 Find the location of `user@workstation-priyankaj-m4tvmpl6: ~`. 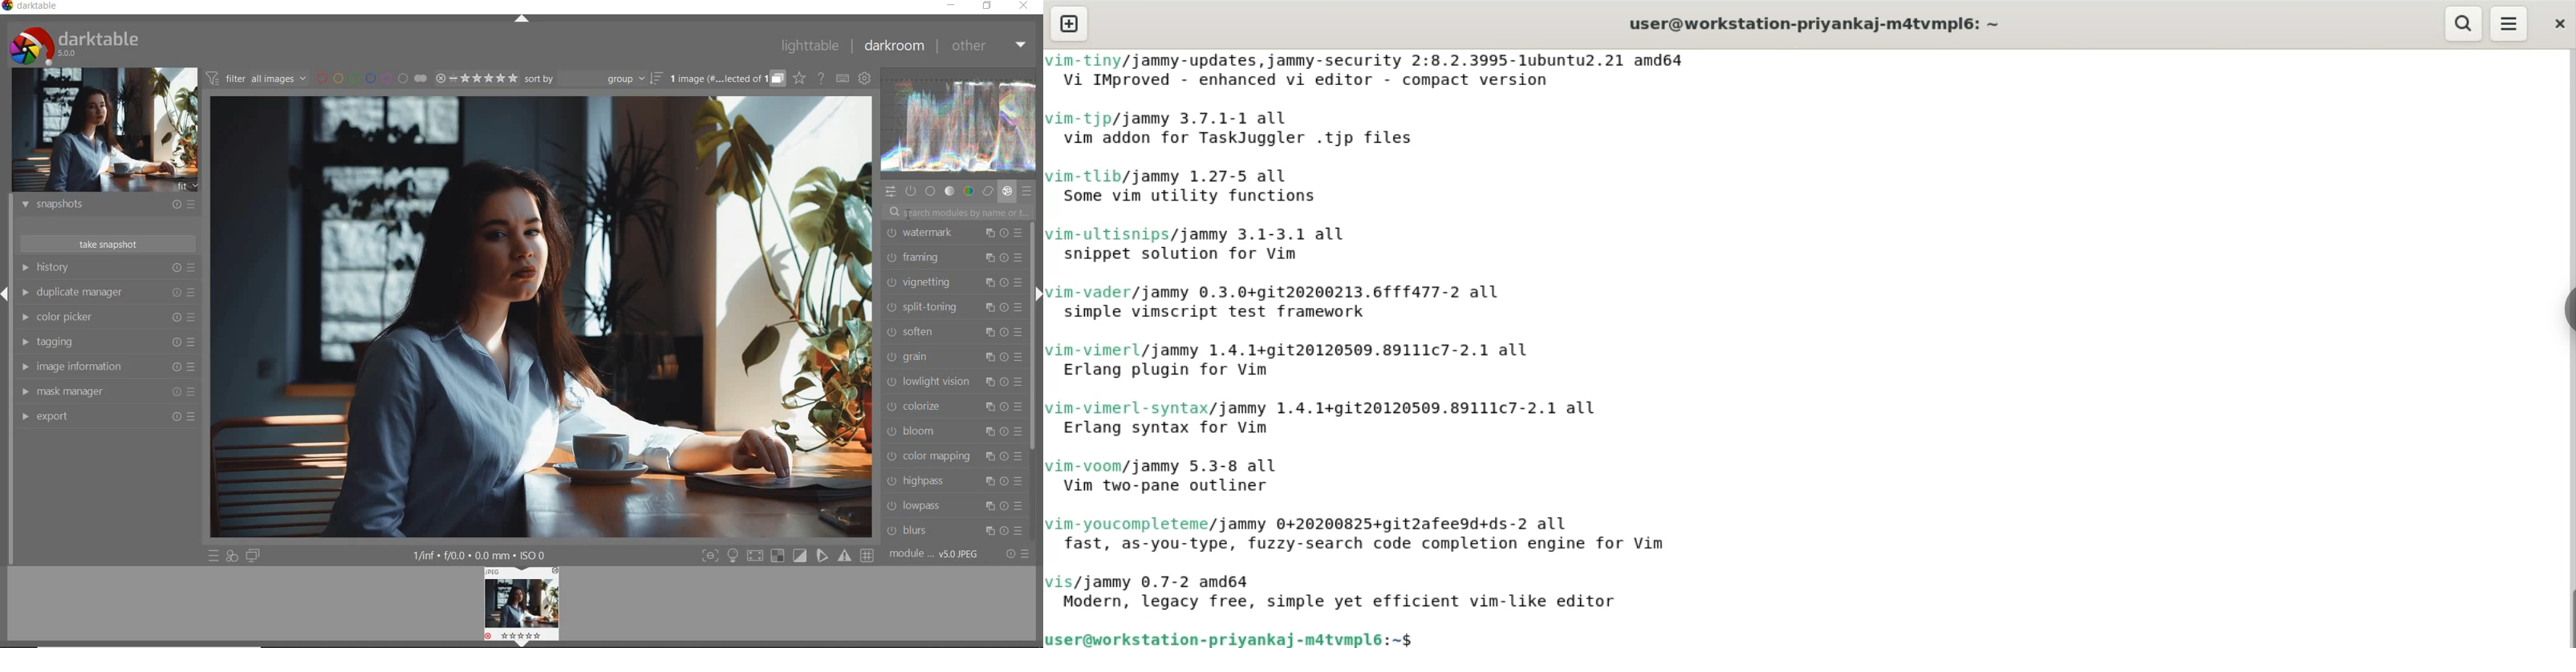

user@workstation-priyankaj-m4tvmpl6: ~ is located at coordinates (1810, 23).